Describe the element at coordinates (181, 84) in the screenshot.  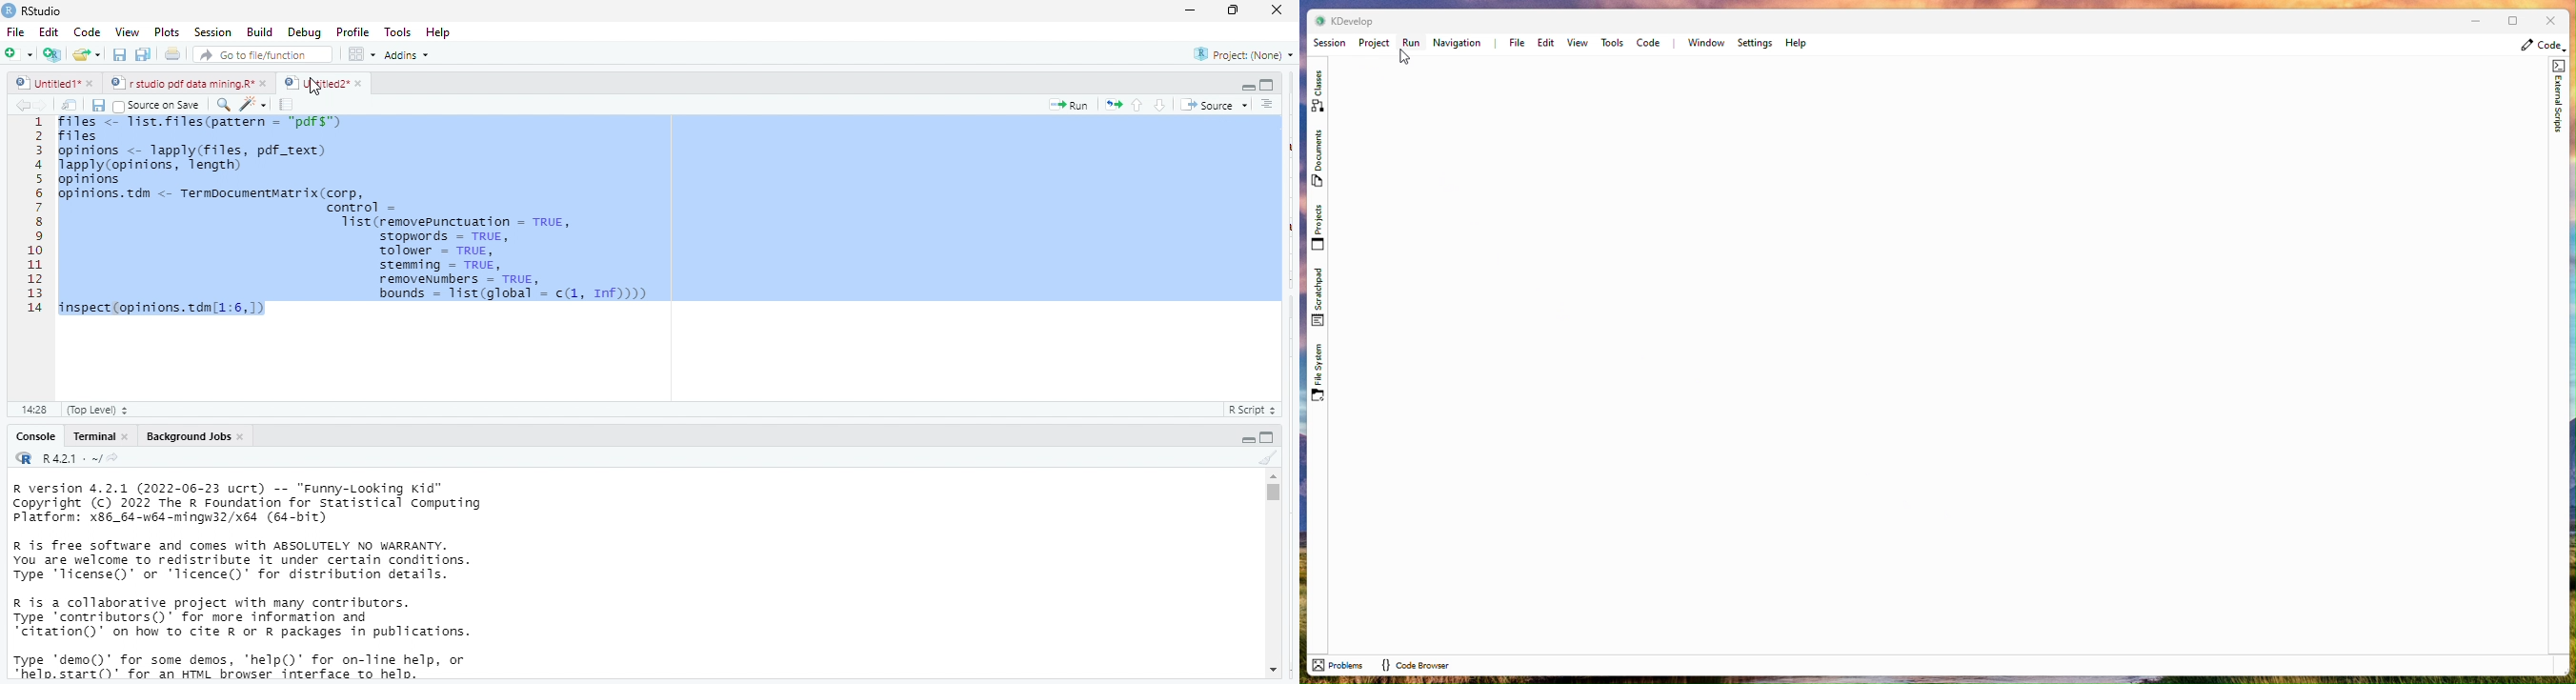
I see `rs studio pdf data mining r` at that location.